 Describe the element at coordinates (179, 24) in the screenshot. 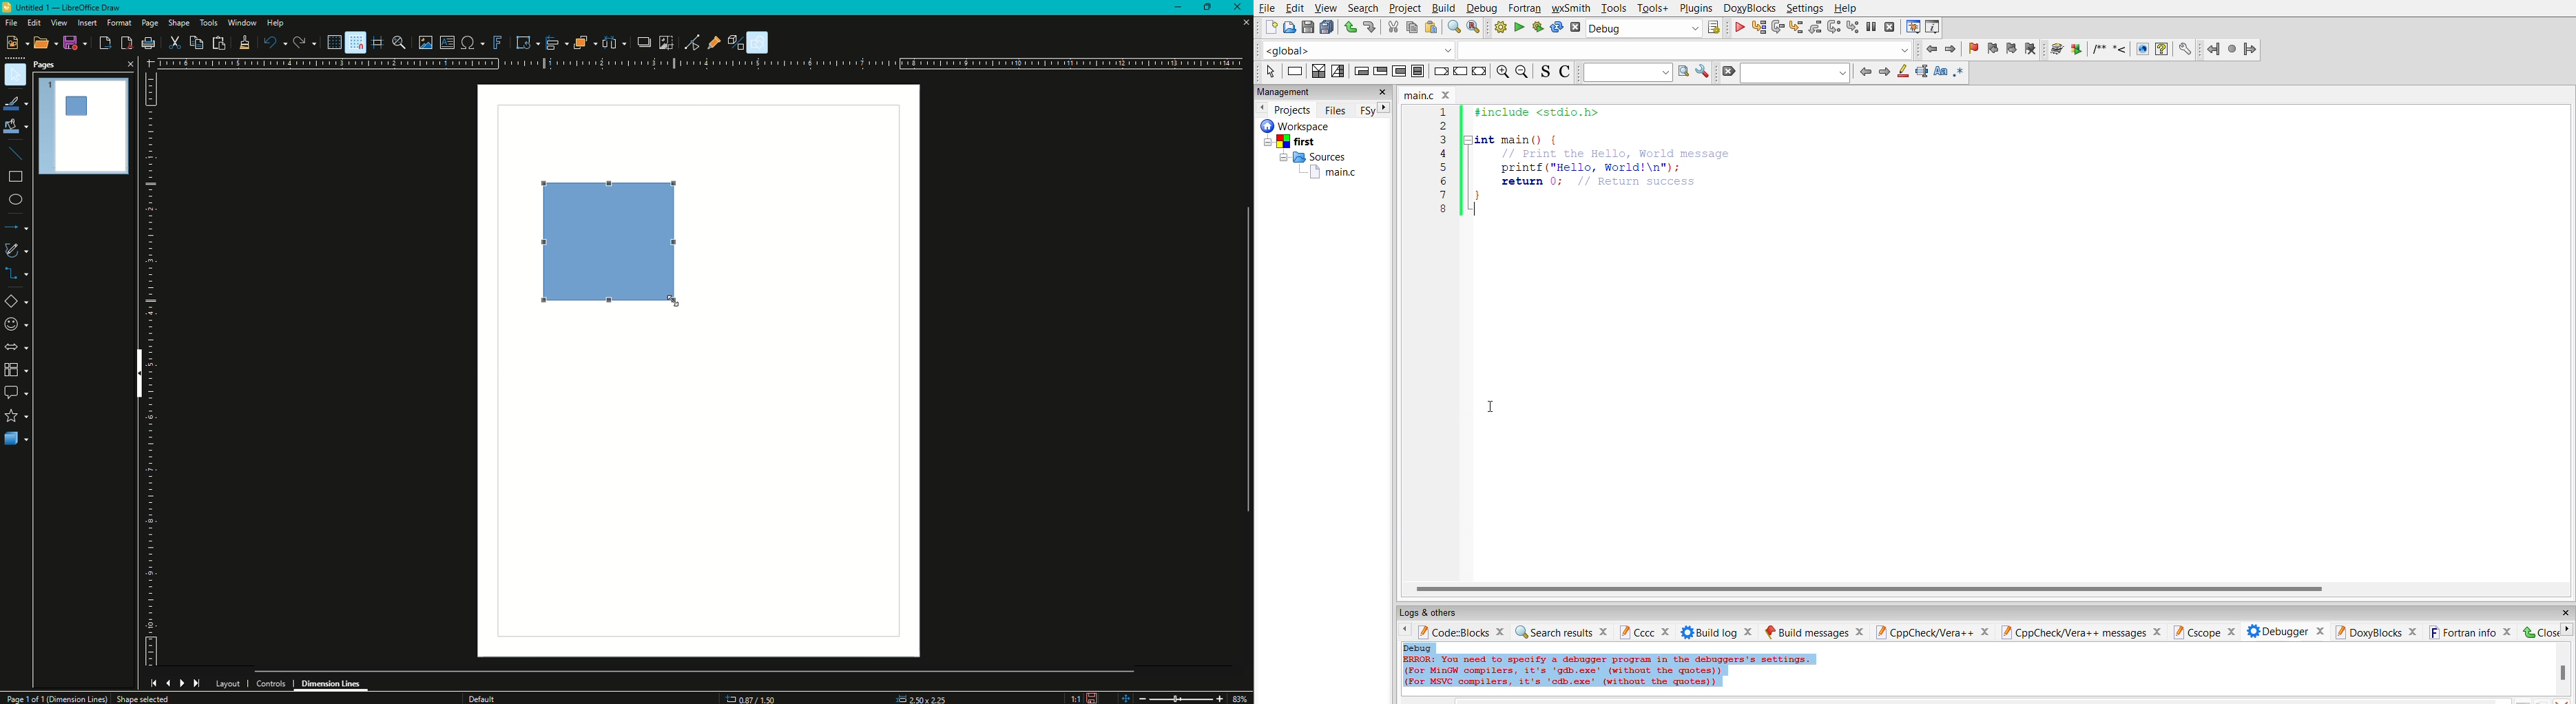

I see `Shape` at that location.